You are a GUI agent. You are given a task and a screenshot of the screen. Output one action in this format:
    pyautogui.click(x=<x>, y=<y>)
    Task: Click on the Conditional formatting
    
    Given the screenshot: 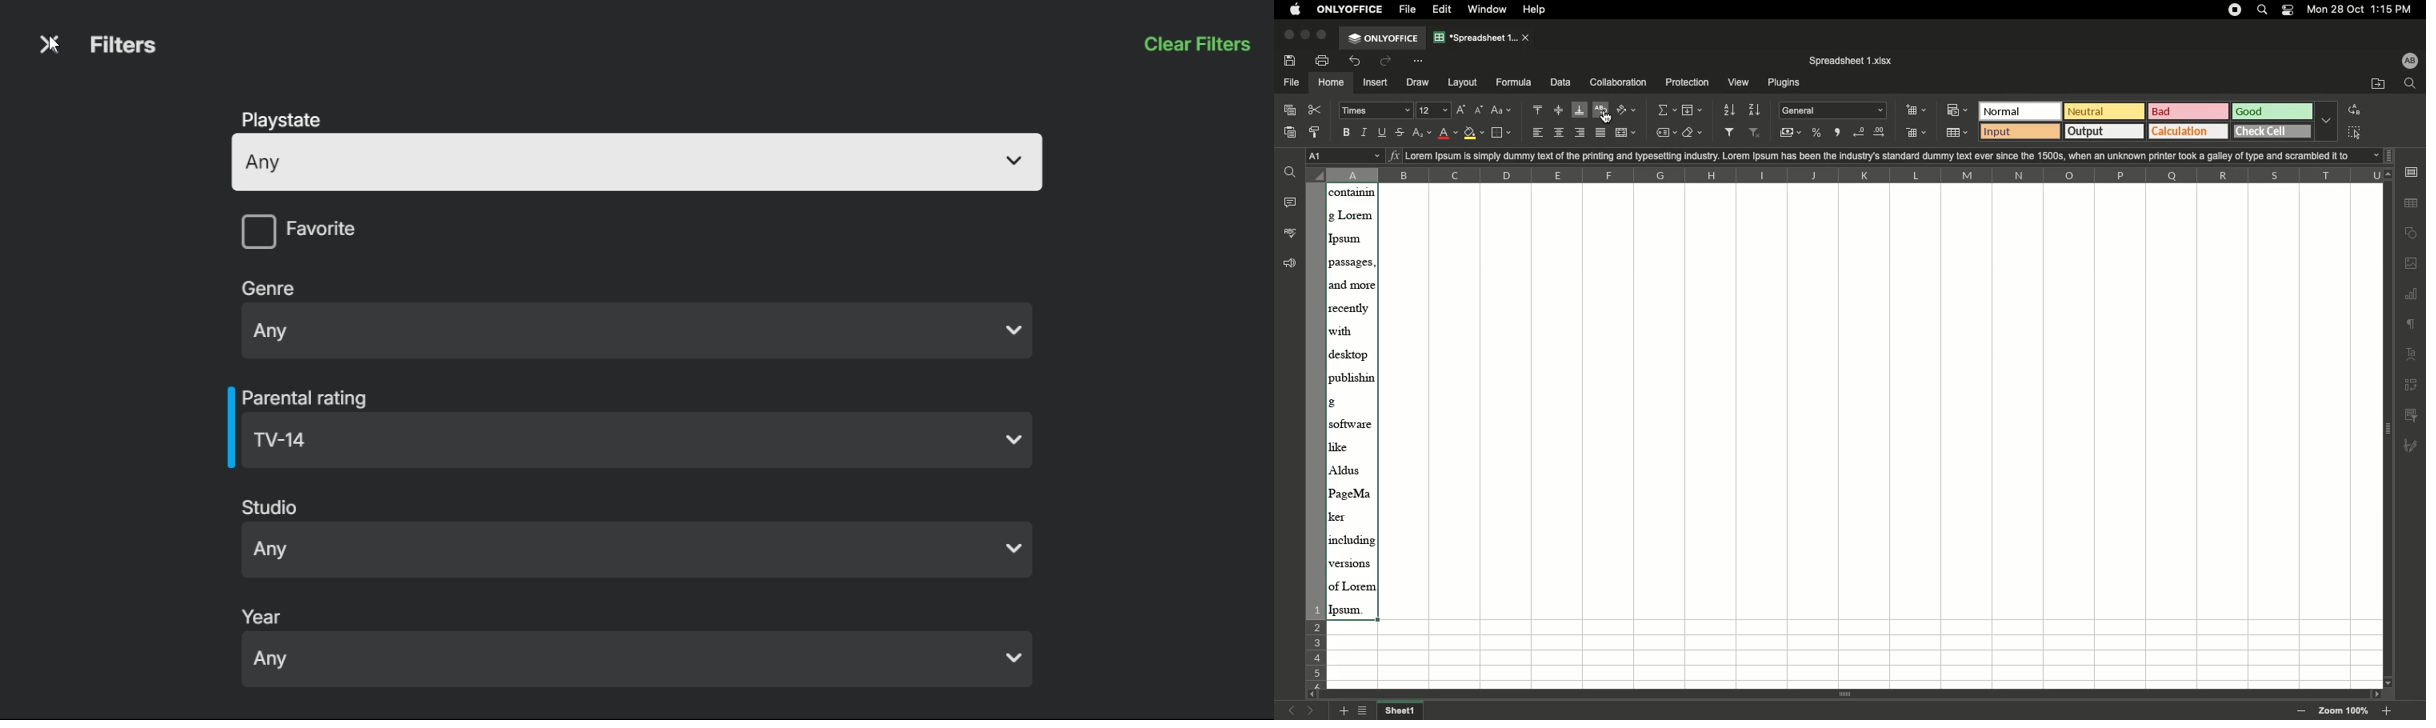 What is the action you would take?
    pyautogui.click(x=1957, y=110)
    